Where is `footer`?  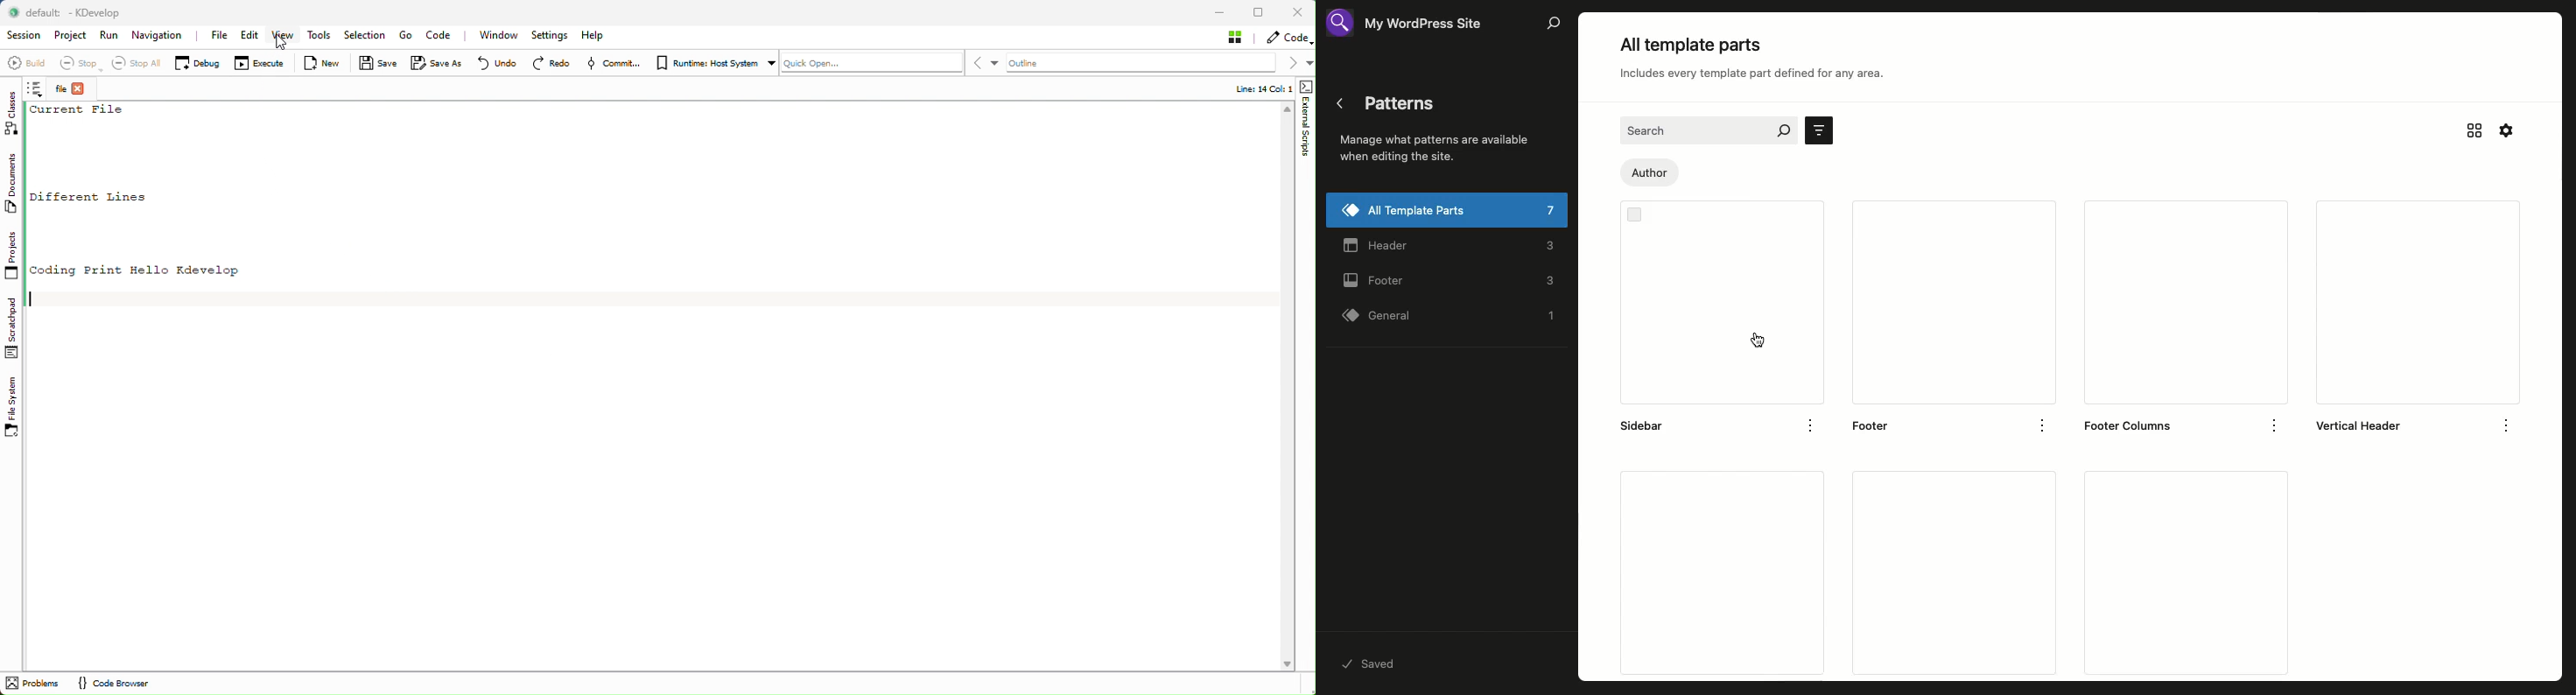 footer is located at coordinates (2130, 425).